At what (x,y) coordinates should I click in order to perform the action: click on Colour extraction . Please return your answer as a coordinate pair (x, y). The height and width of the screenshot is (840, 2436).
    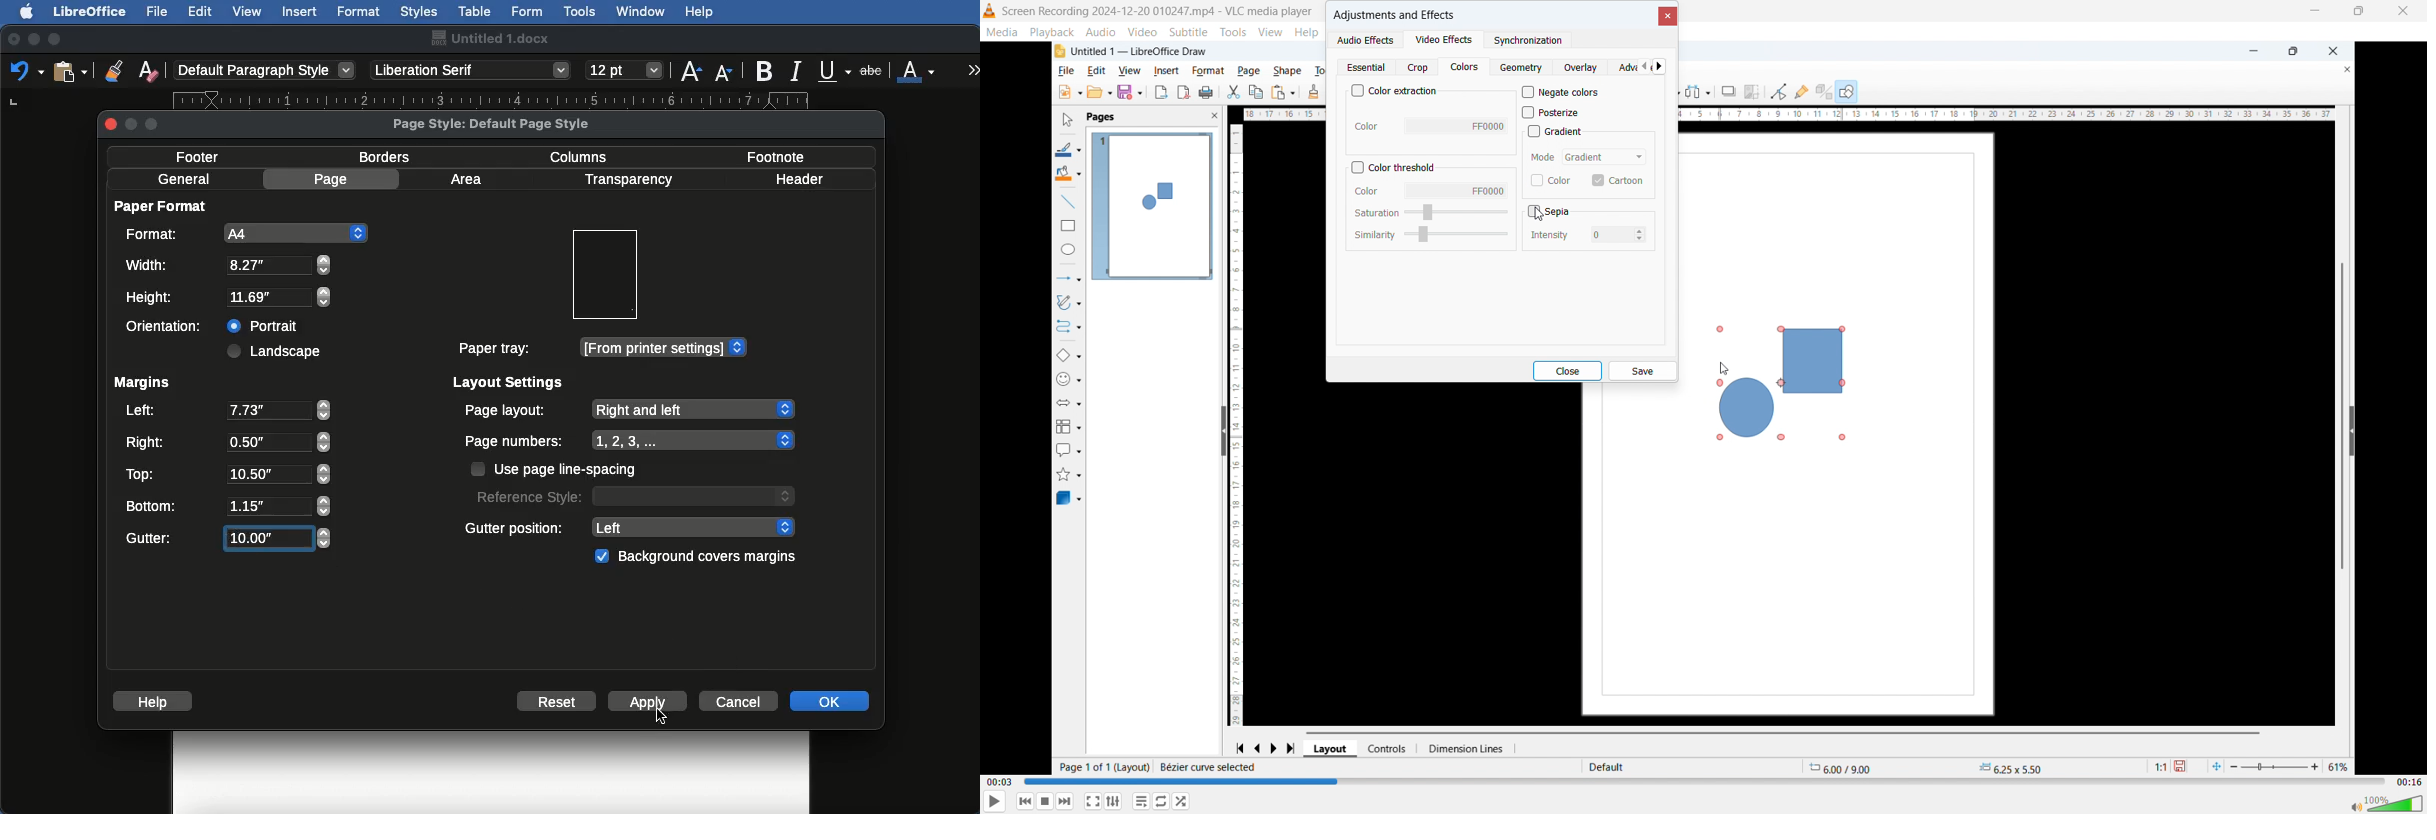
    Looking at the image, I should click on (1395, 90).